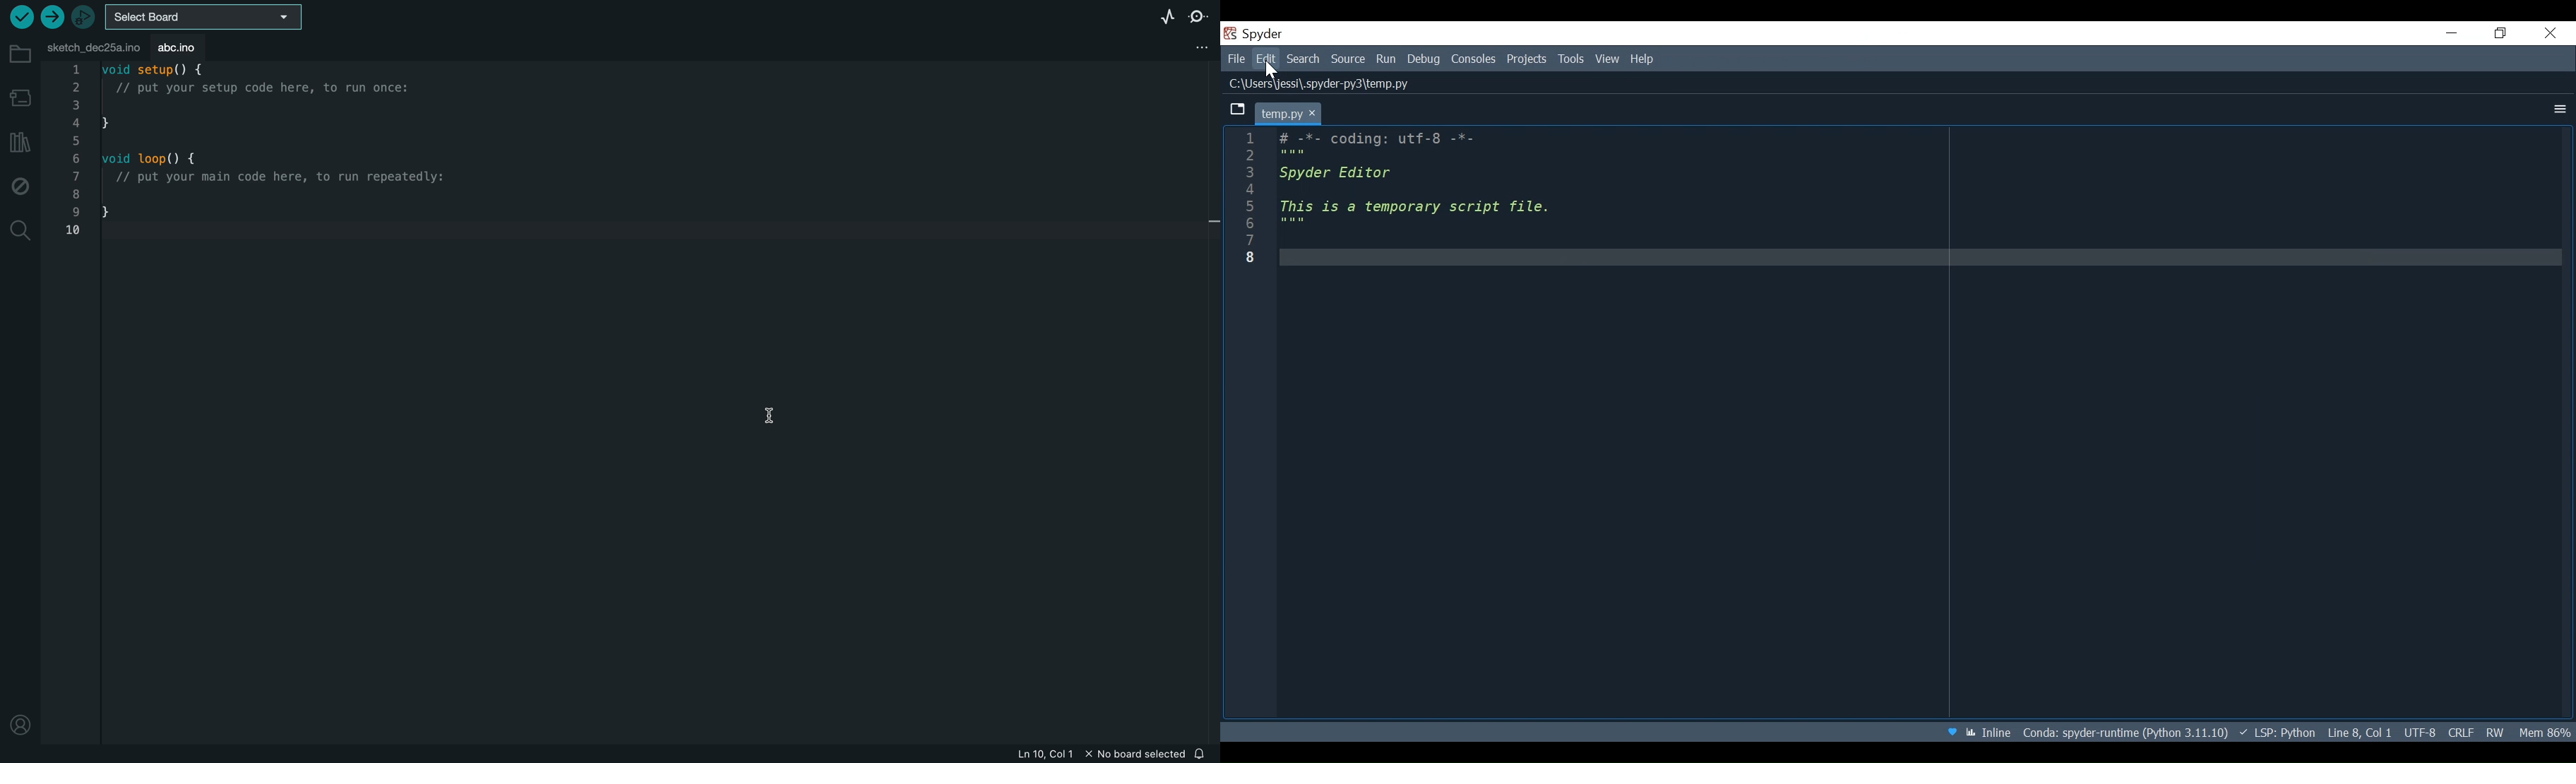 This screenshot has height=784, width=2576. Describe the element at coordinates (1475, 61) in the screenshot. I see `Consoles` at that location.